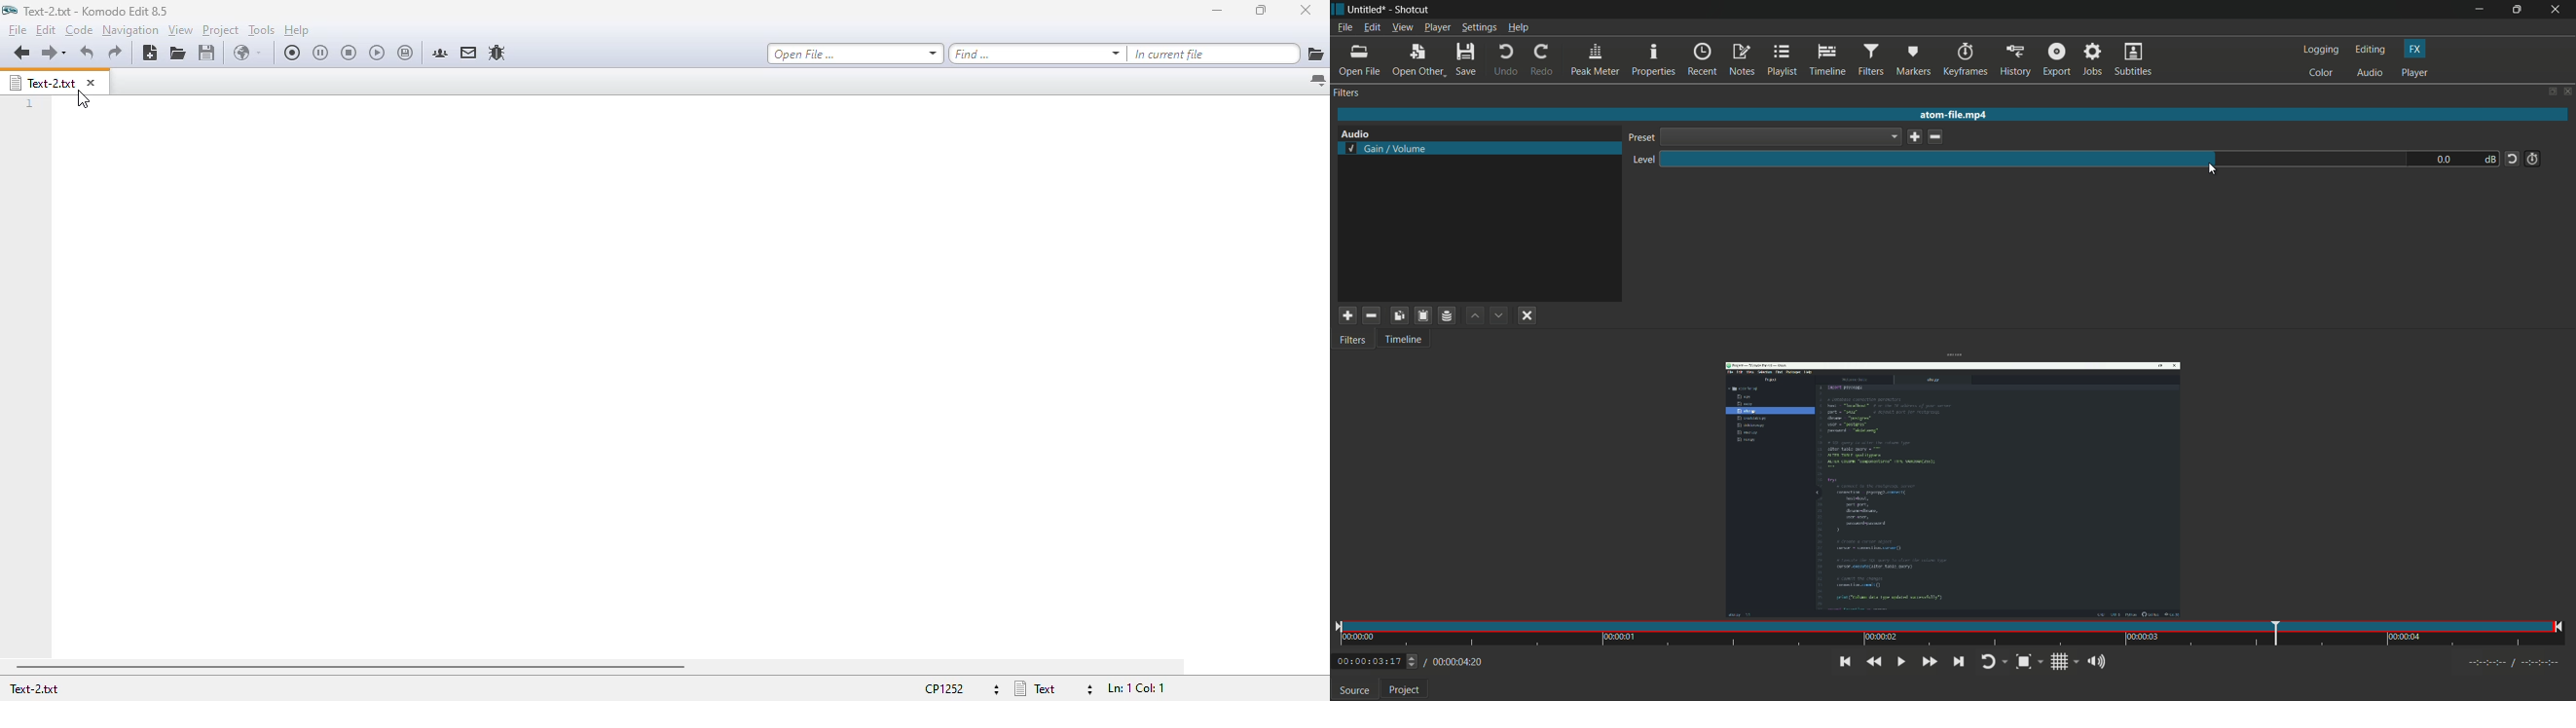 The height and width of the screenshot is (728, 2576). What do you see at coordinates (1306, 9) in the screenshot?
I see `close` at bounding box center [1306, 9].